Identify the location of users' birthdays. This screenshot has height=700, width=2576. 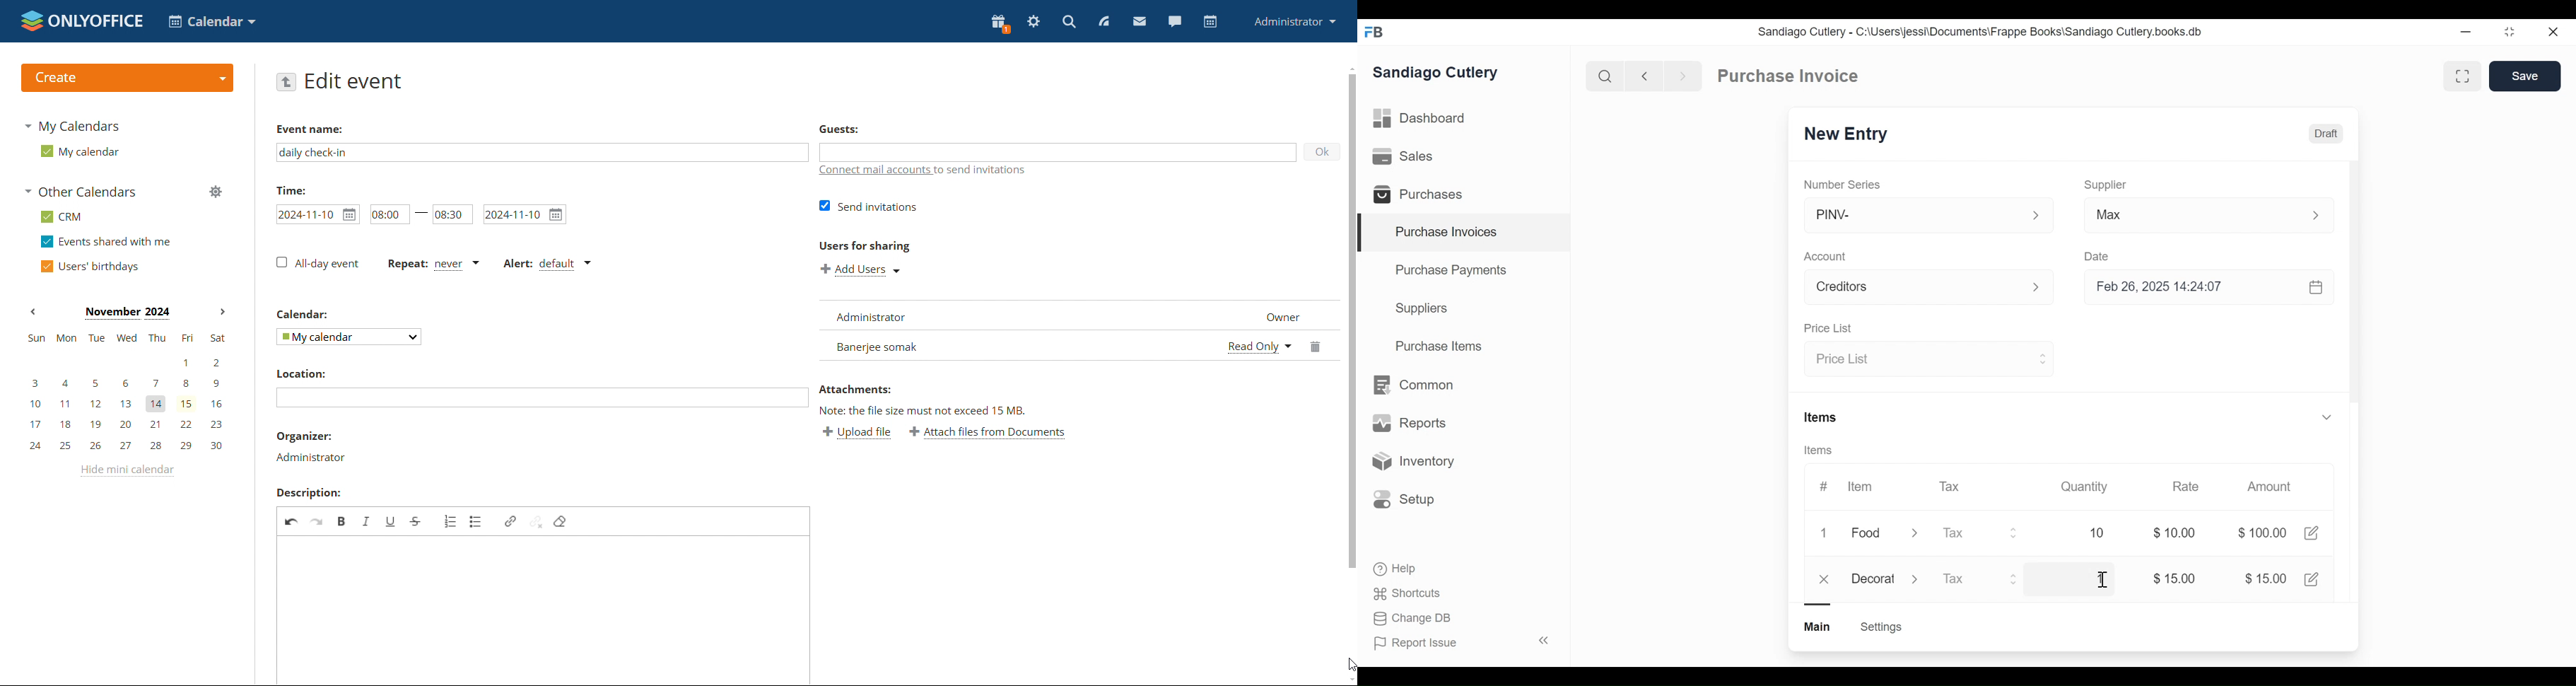
(89, 266).